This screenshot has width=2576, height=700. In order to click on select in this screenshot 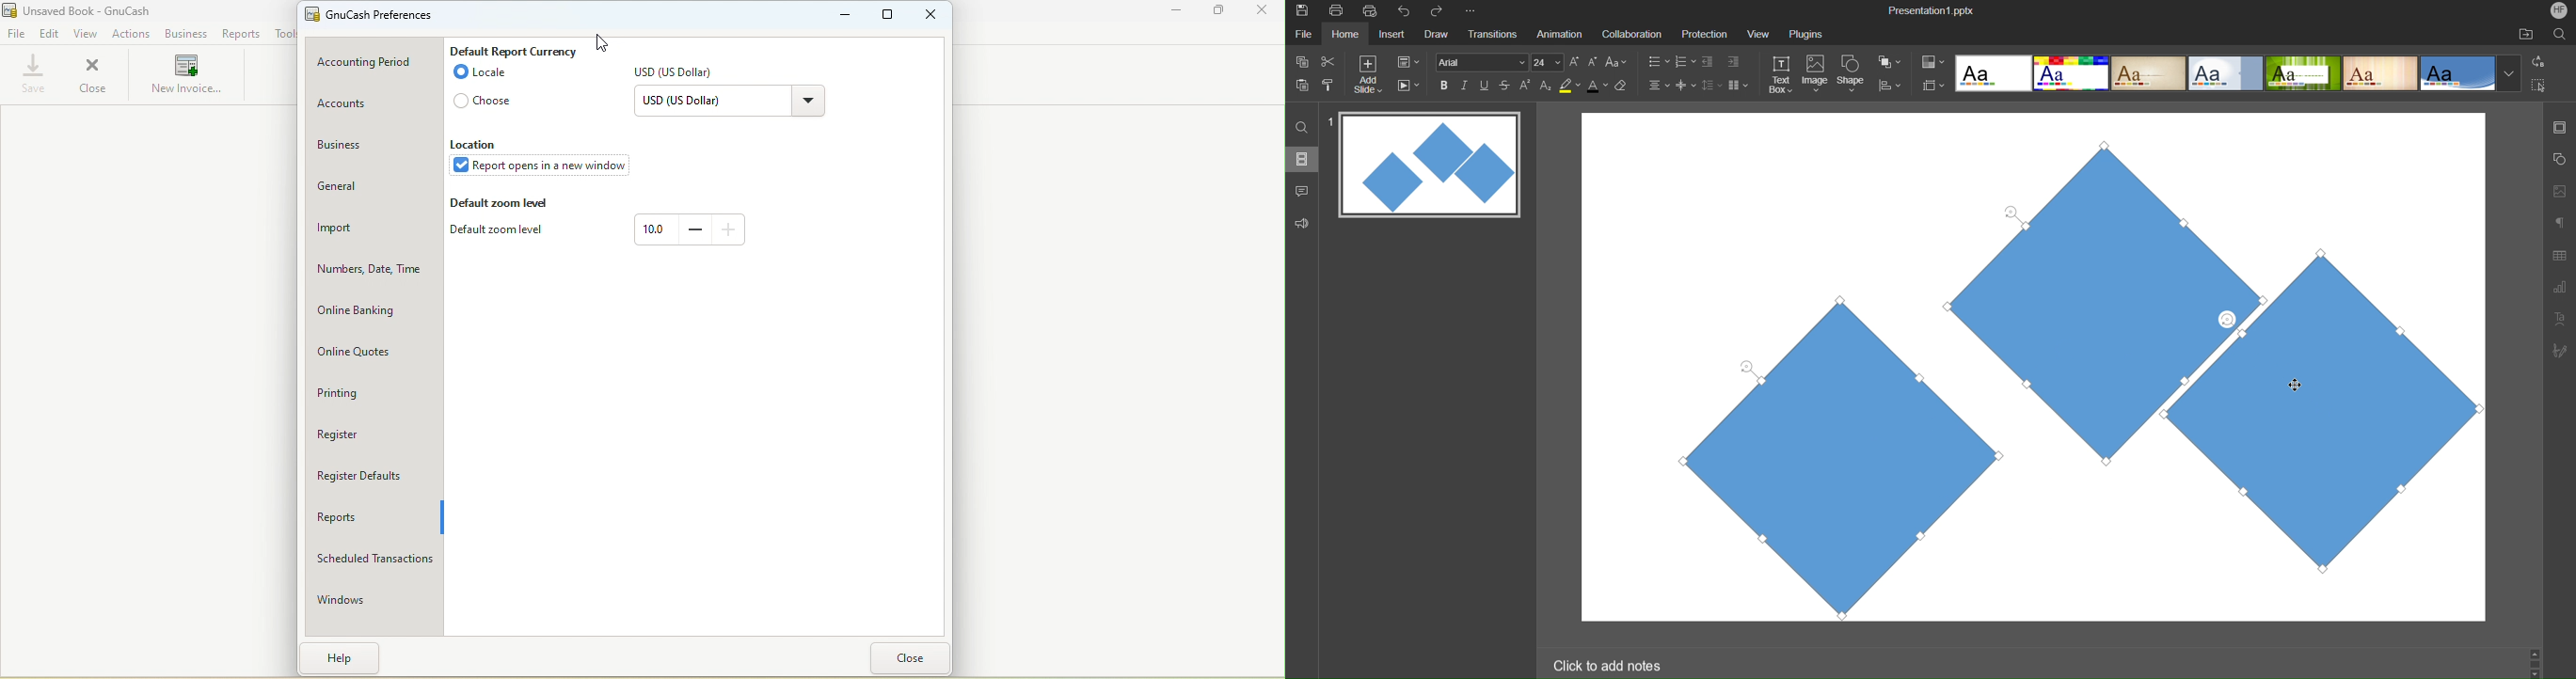, I will do `click(2544, 87)`.